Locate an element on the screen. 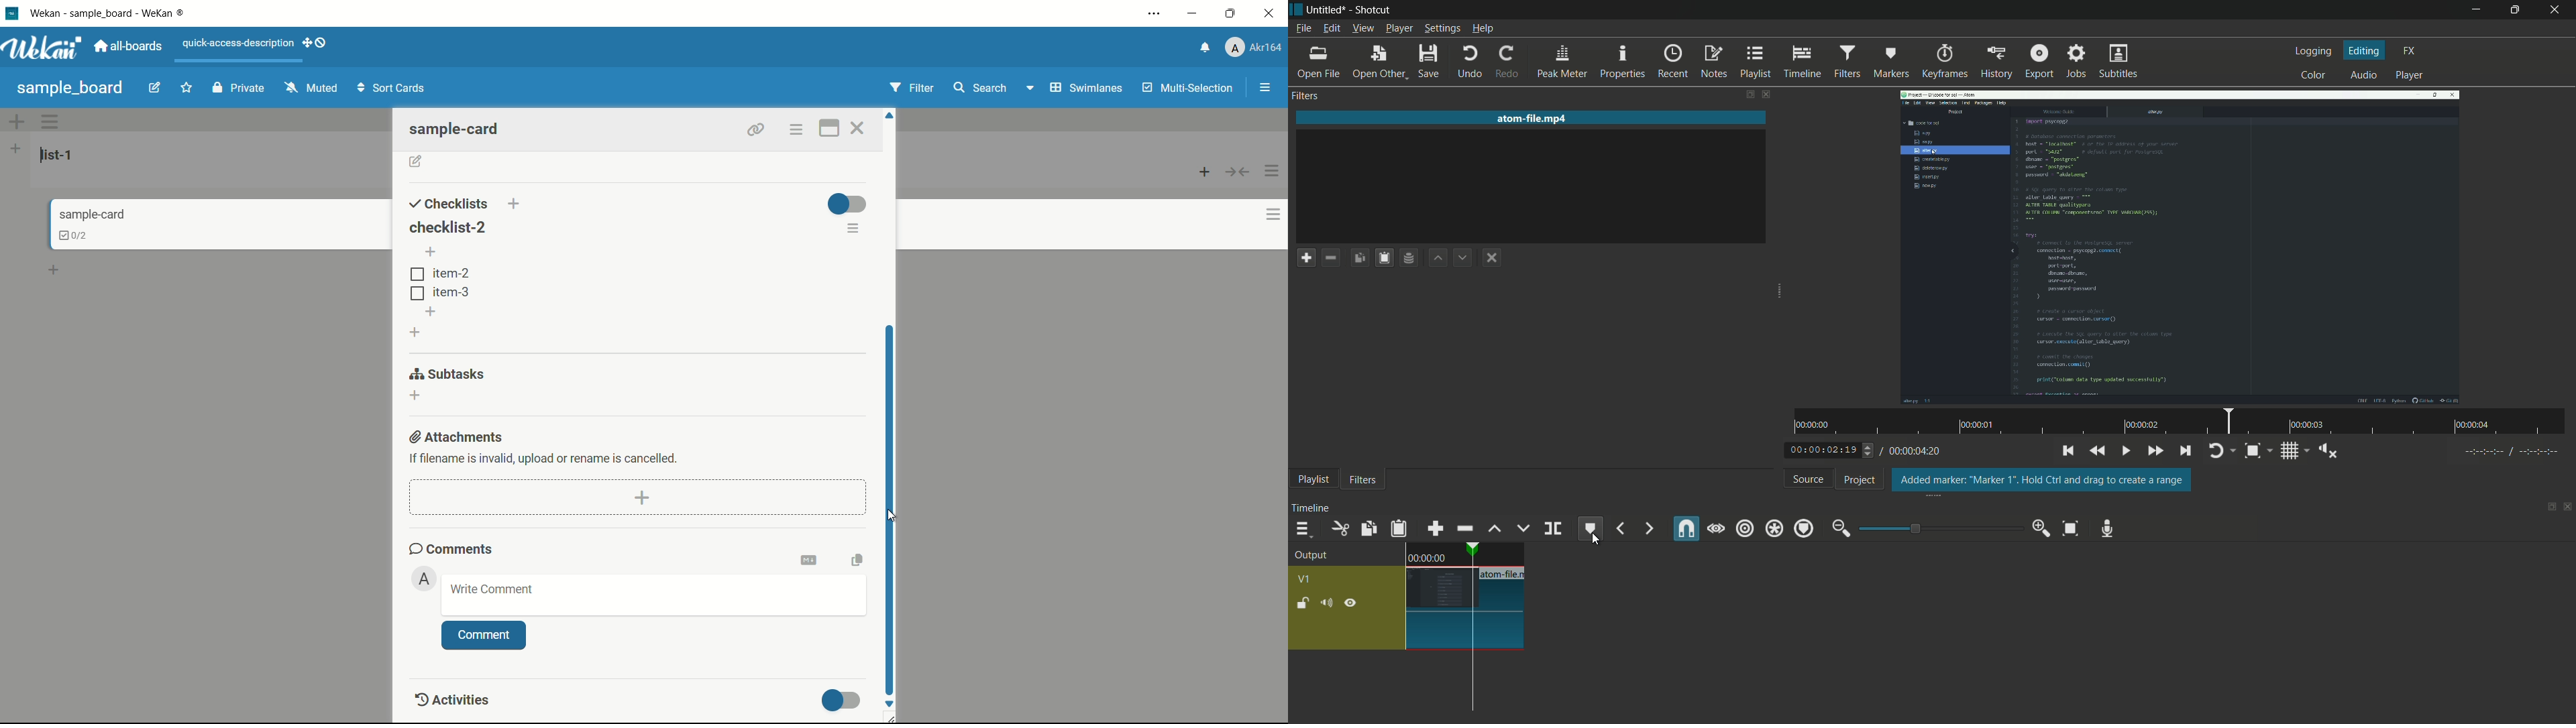 The width and height of the screenshot is (2576, 728). ripple delete is located at coordinates (1464, 530).